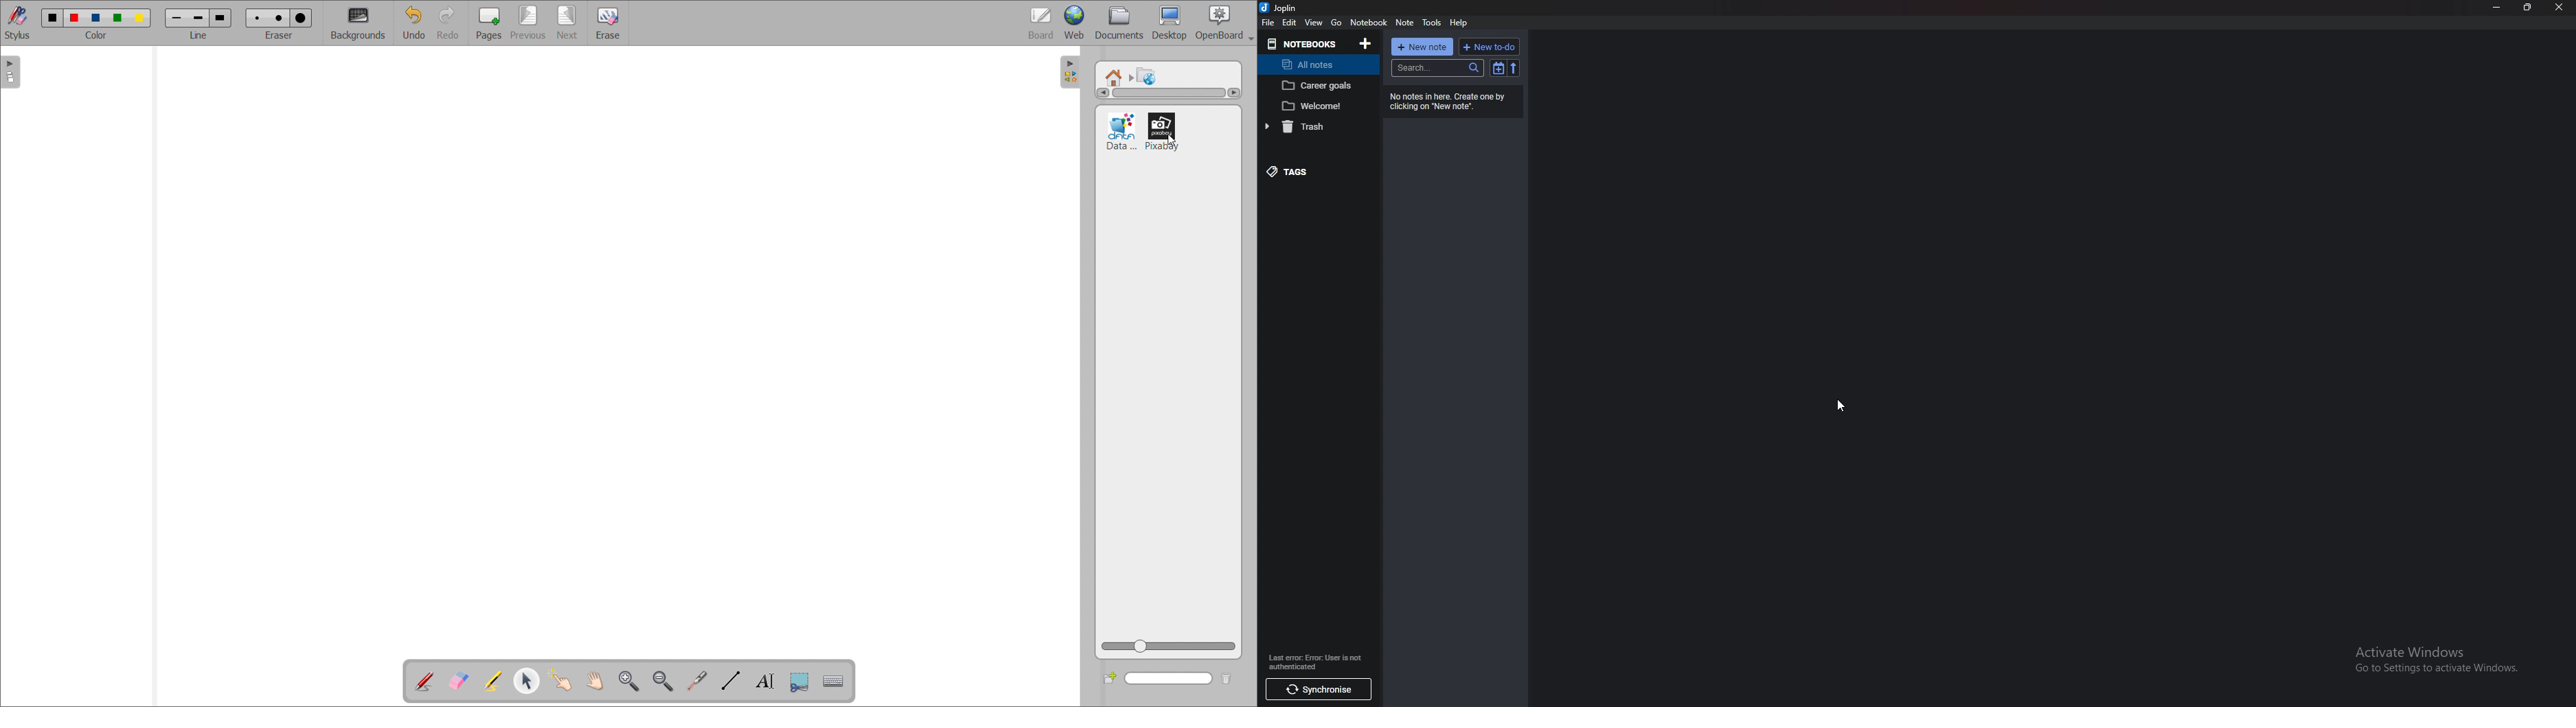 This screenshot has height=728, width=2576. I want to click on Small erase, so click(255, 16).